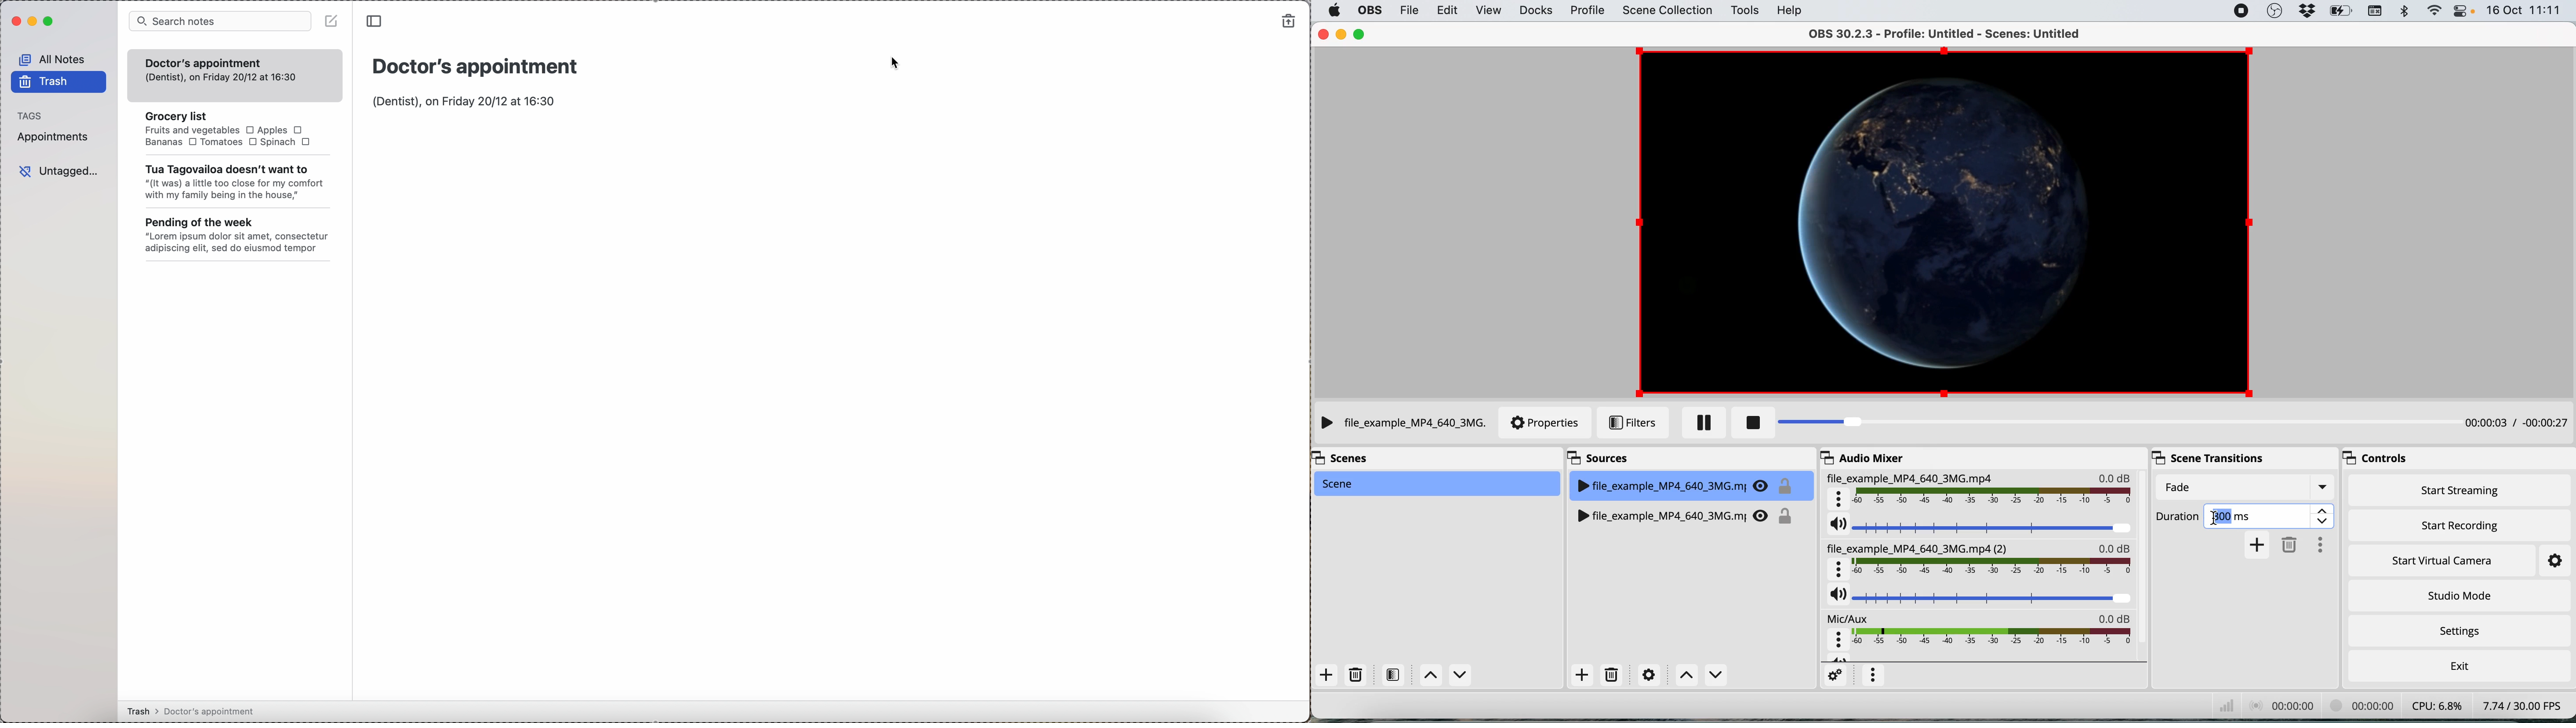 This screenshot has height=728, width=2576. What do you see at coordinates (2459, 11) in the screenshot?
I see `control center` at bounding box center [2459, 11].